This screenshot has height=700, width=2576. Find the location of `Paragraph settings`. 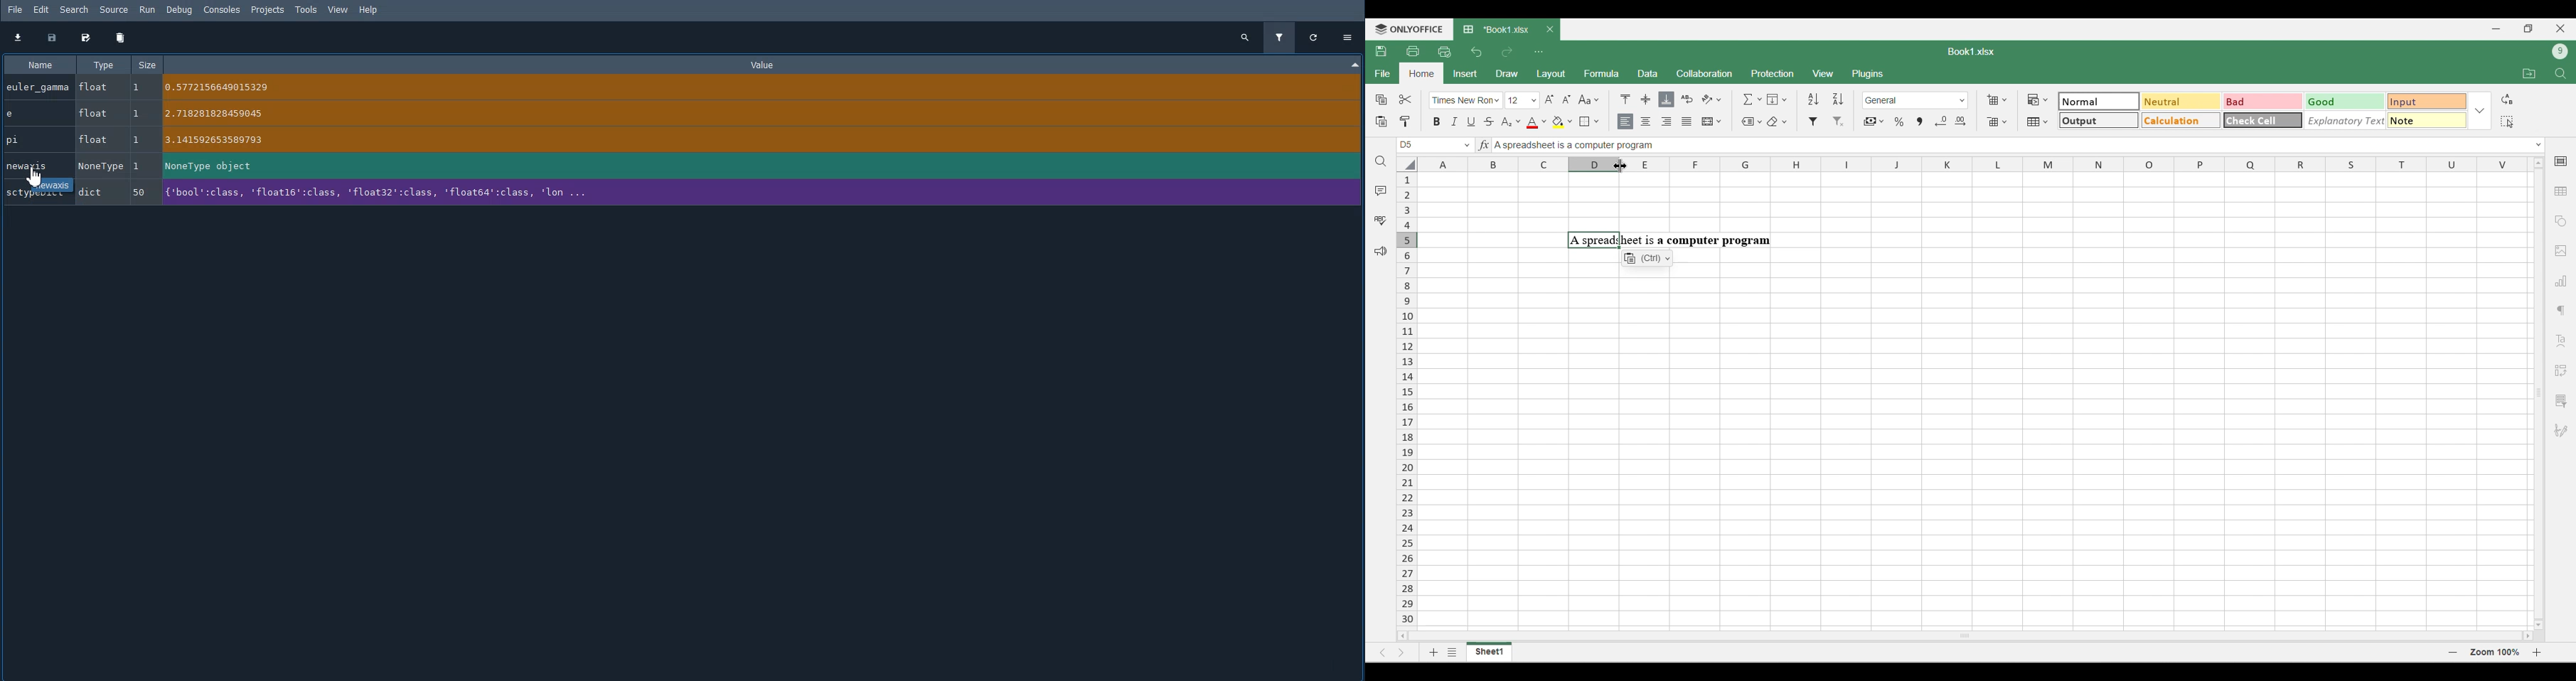

Paragraph settings is located at coordinates (2561, 311).